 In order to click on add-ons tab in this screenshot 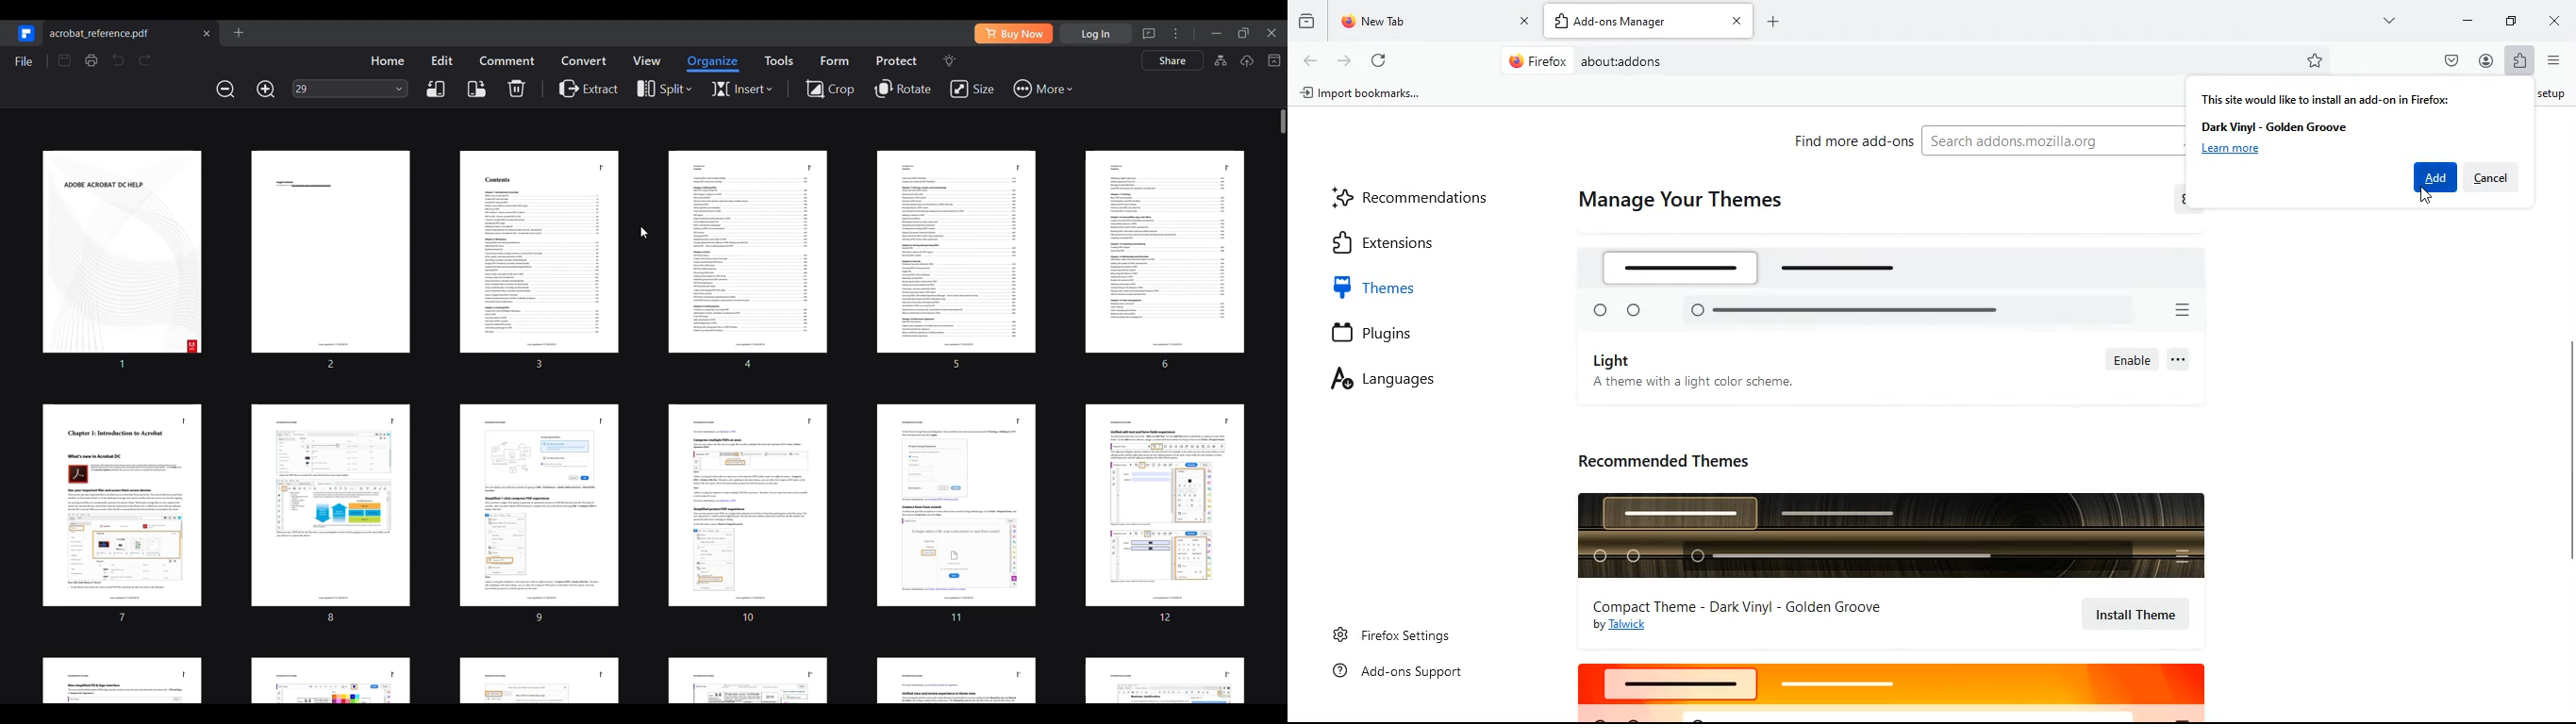, I will do `click(1649, 21)`.